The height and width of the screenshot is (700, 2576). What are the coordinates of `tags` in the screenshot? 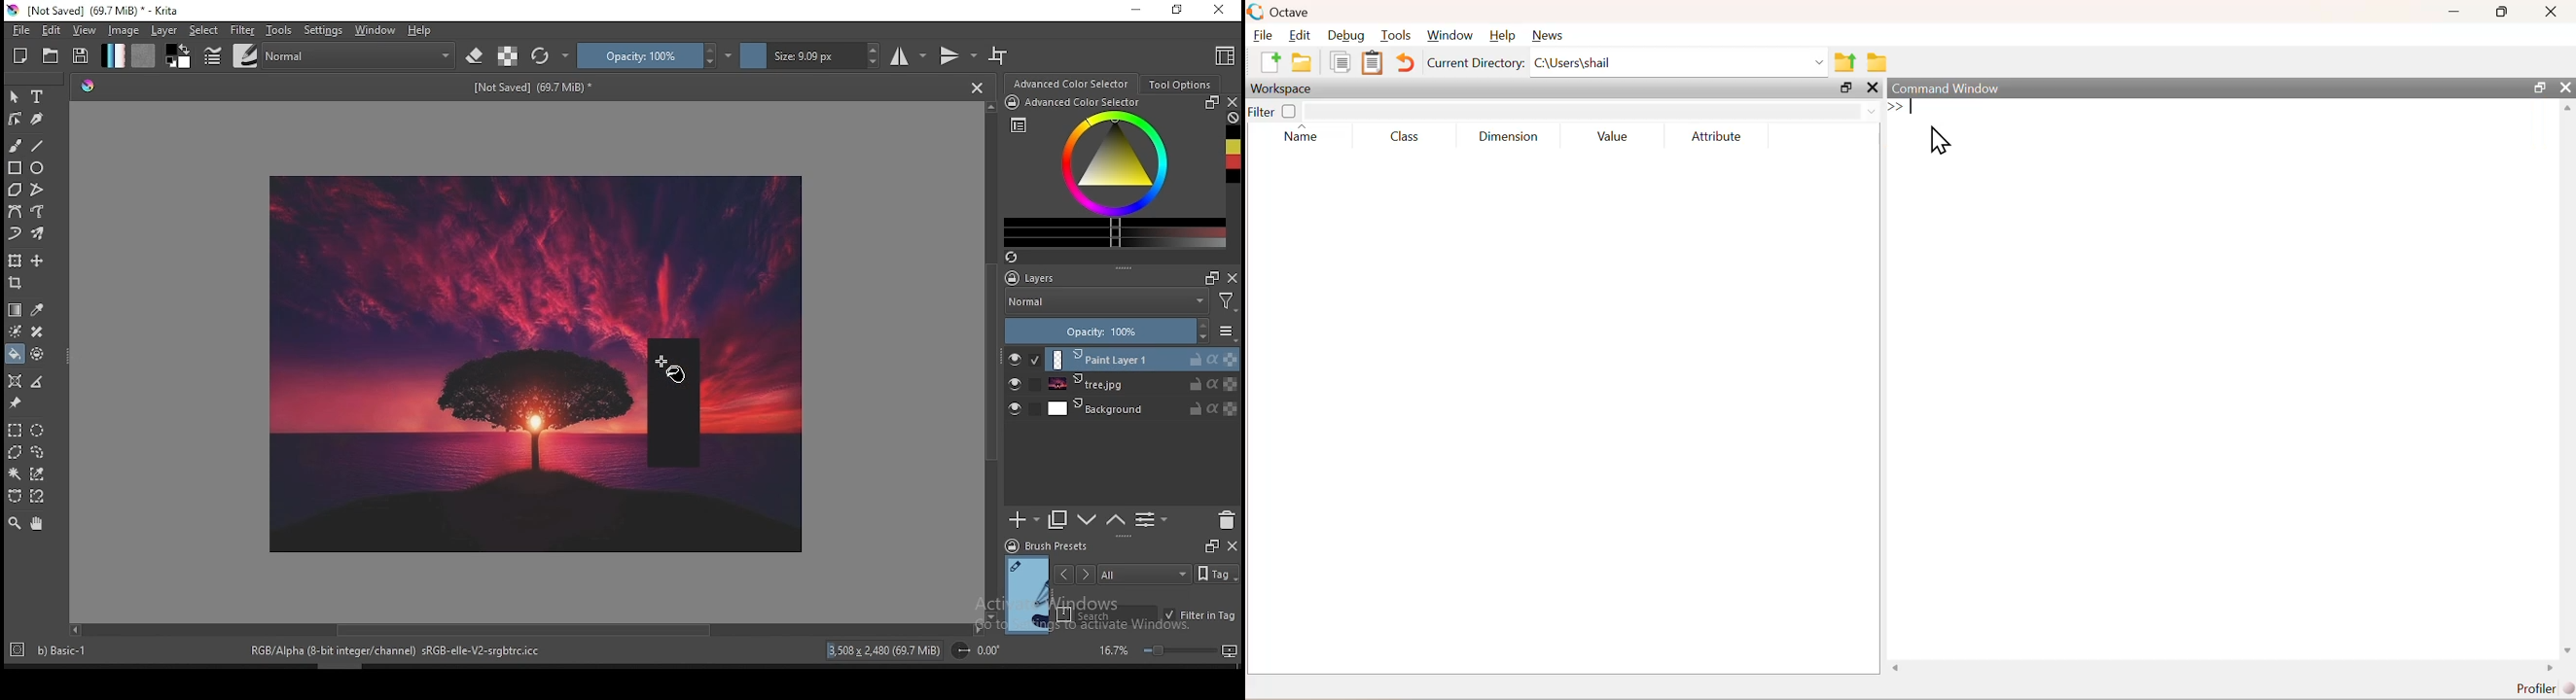 It's located at (1145, 574).